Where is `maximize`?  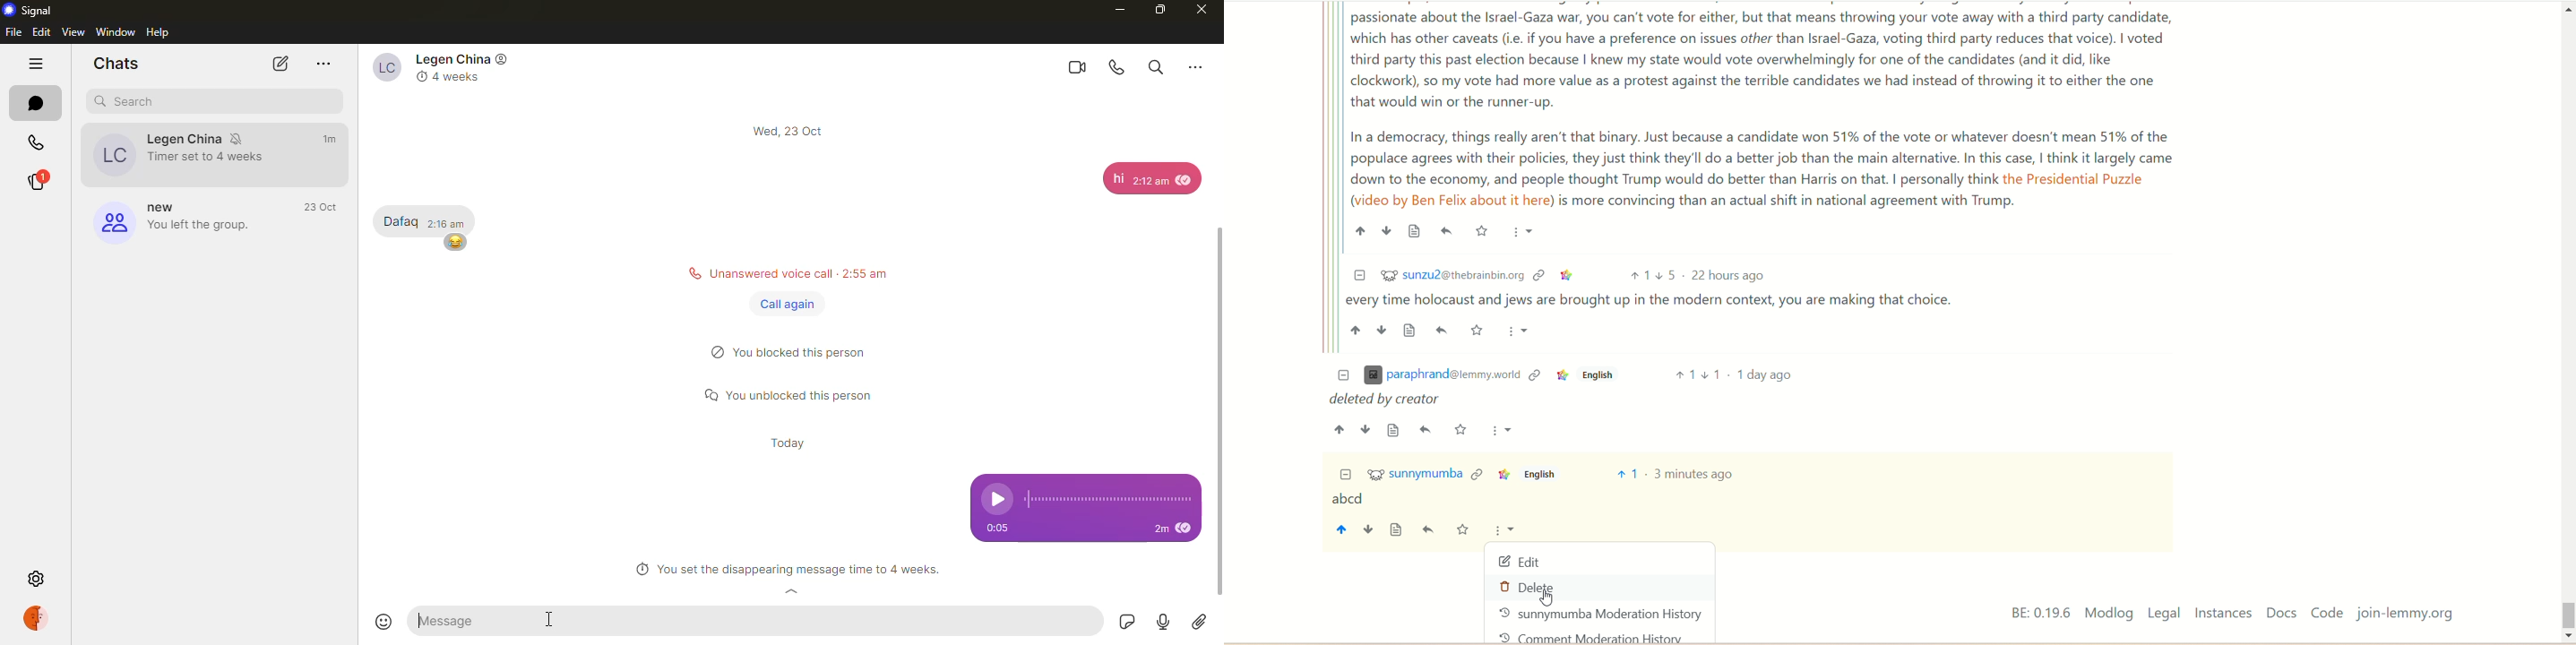
maximize is located at coordinates (1159, 9).